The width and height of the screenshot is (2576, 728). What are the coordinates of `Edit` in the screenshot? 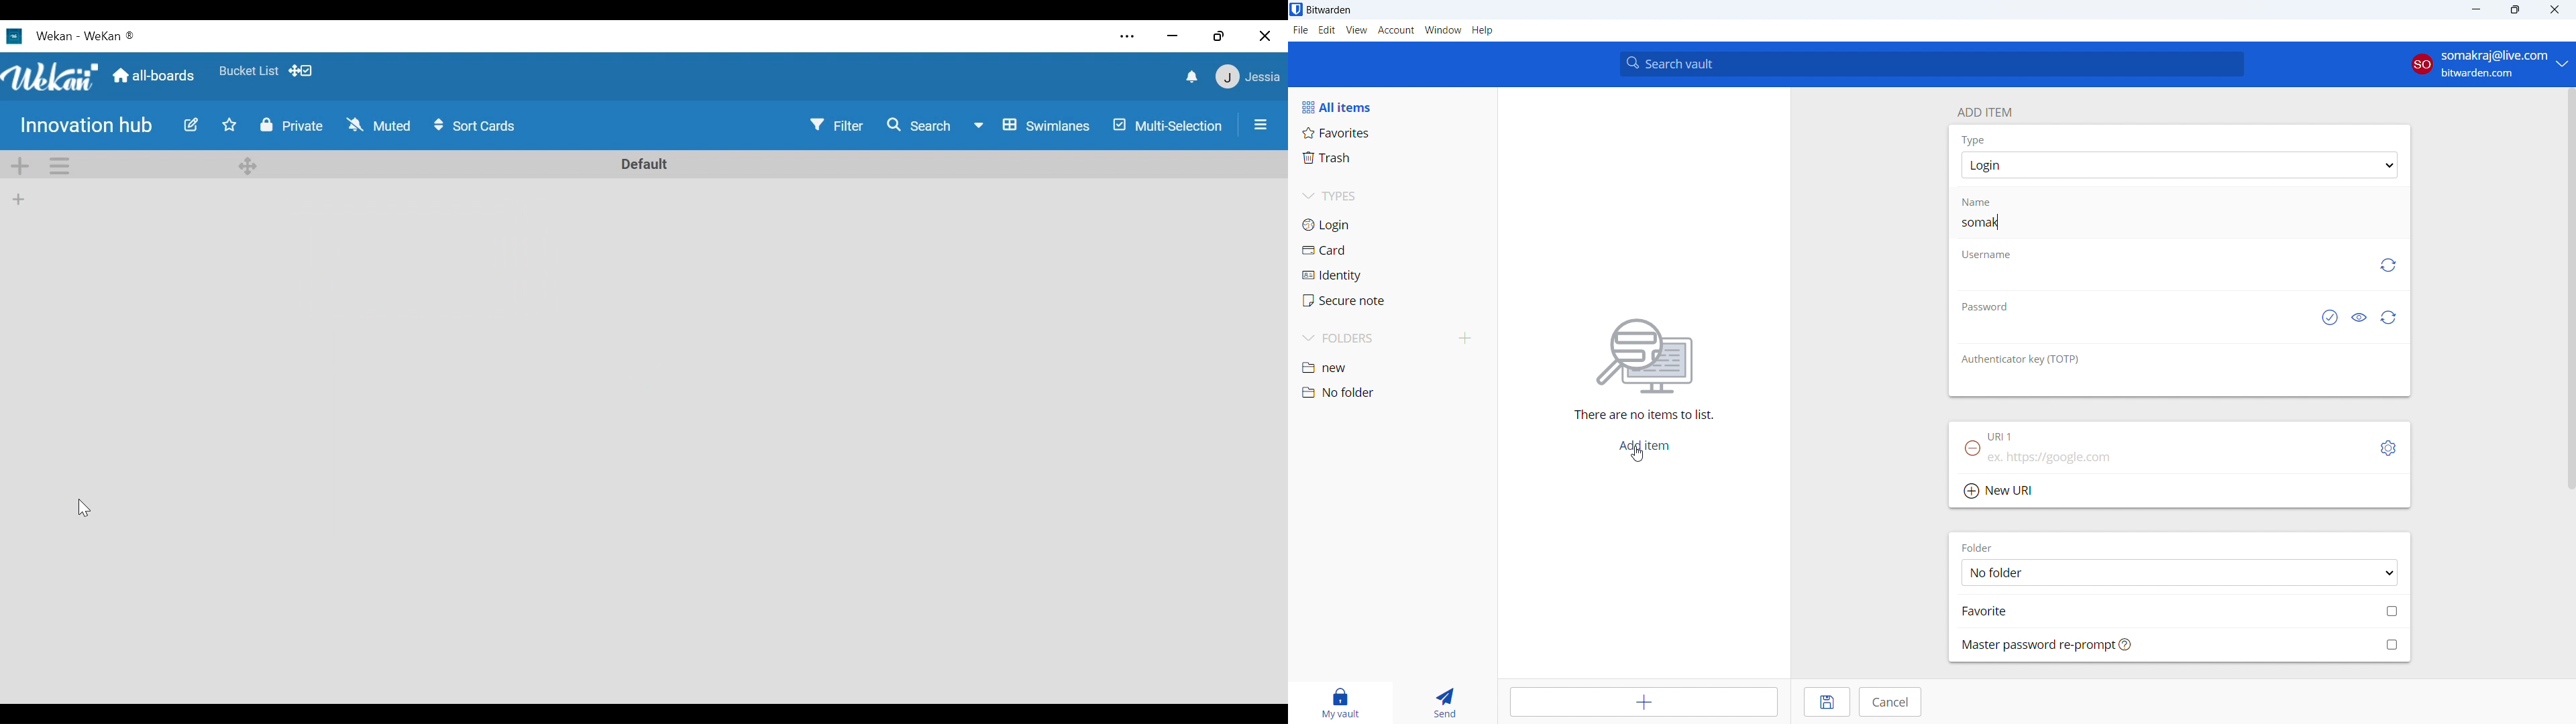 It's located at (191, 125).